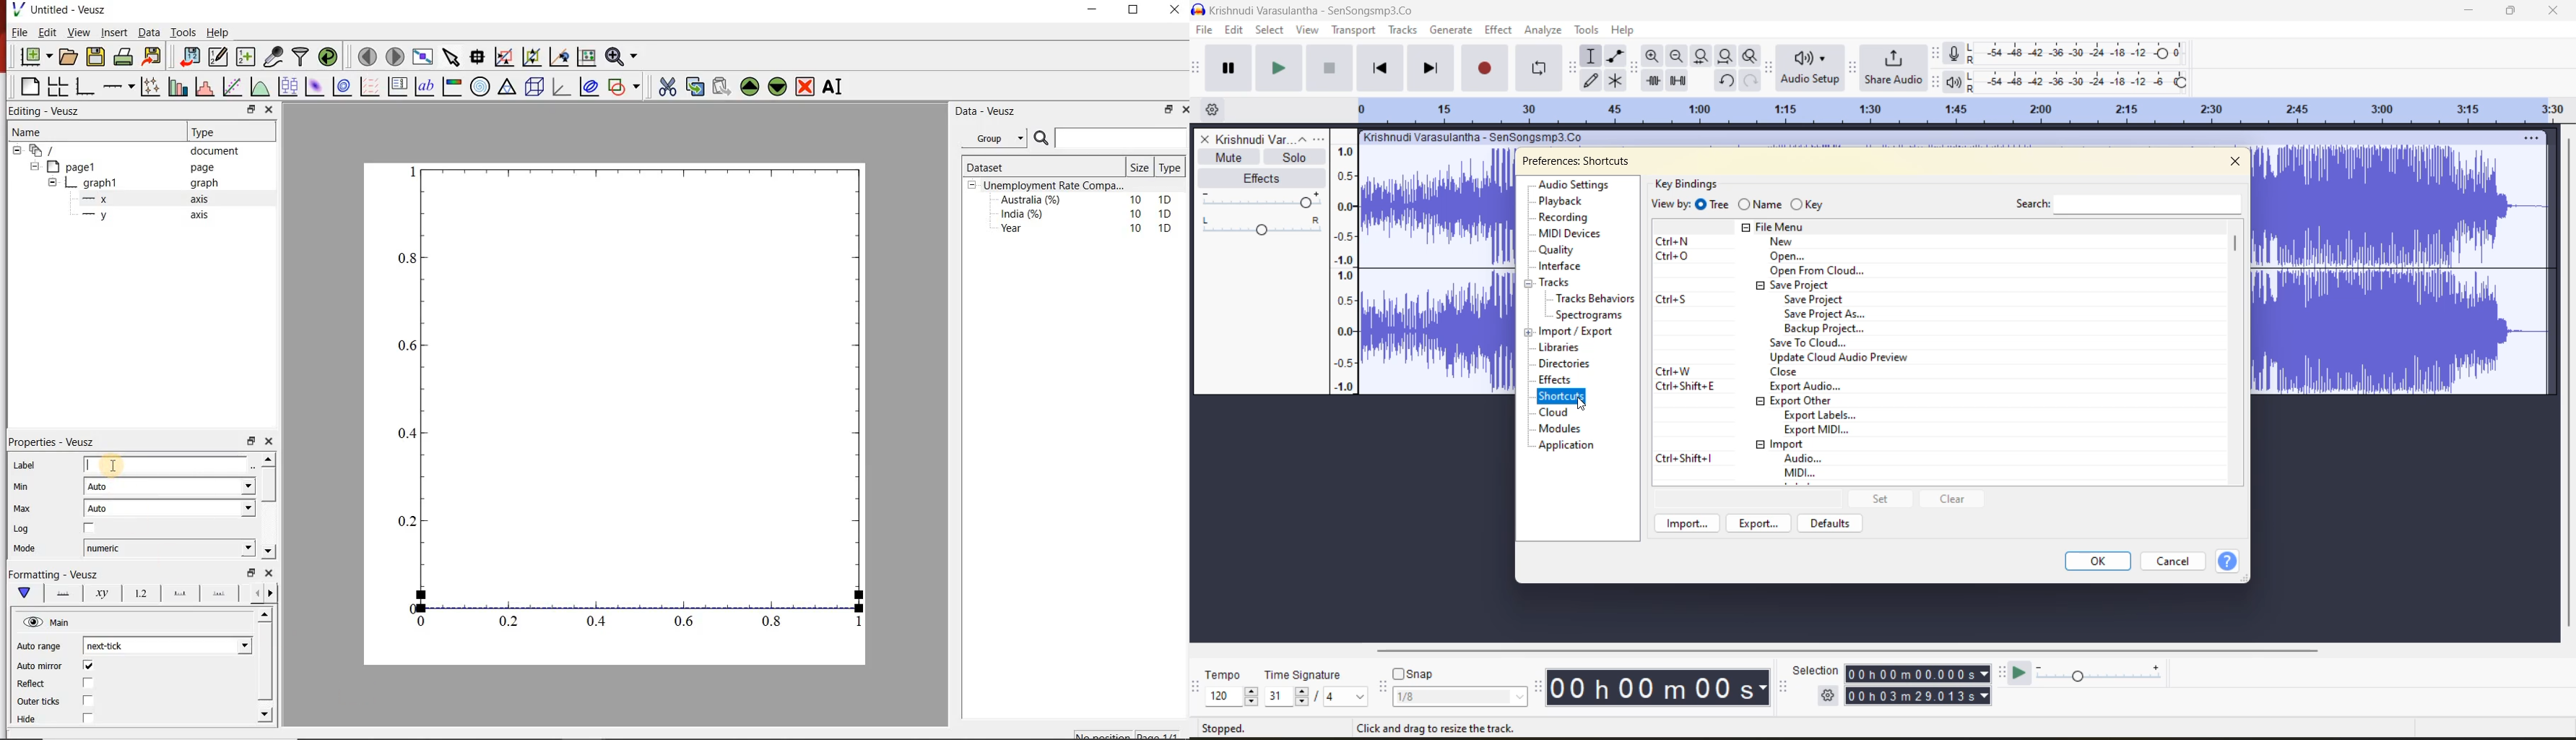 Image resolution: width=2576 pixels, height=756 pixels. Describe the element at coordinates (1937, 82) in the screenshot. I see `playback meter toolbar` at that location.